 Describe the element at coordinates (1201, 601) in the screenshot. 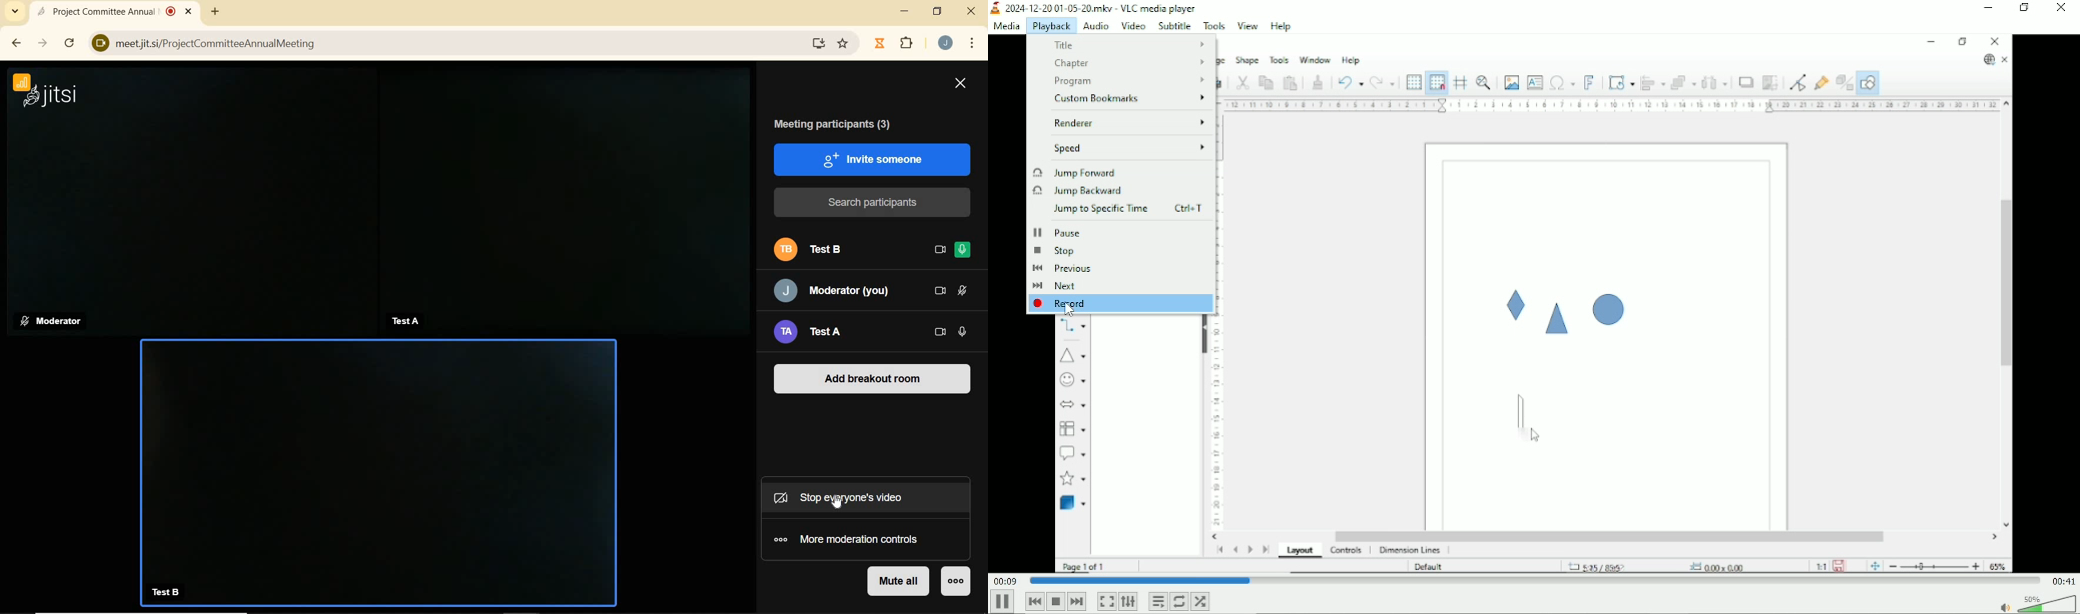

I see `Random` at that location.